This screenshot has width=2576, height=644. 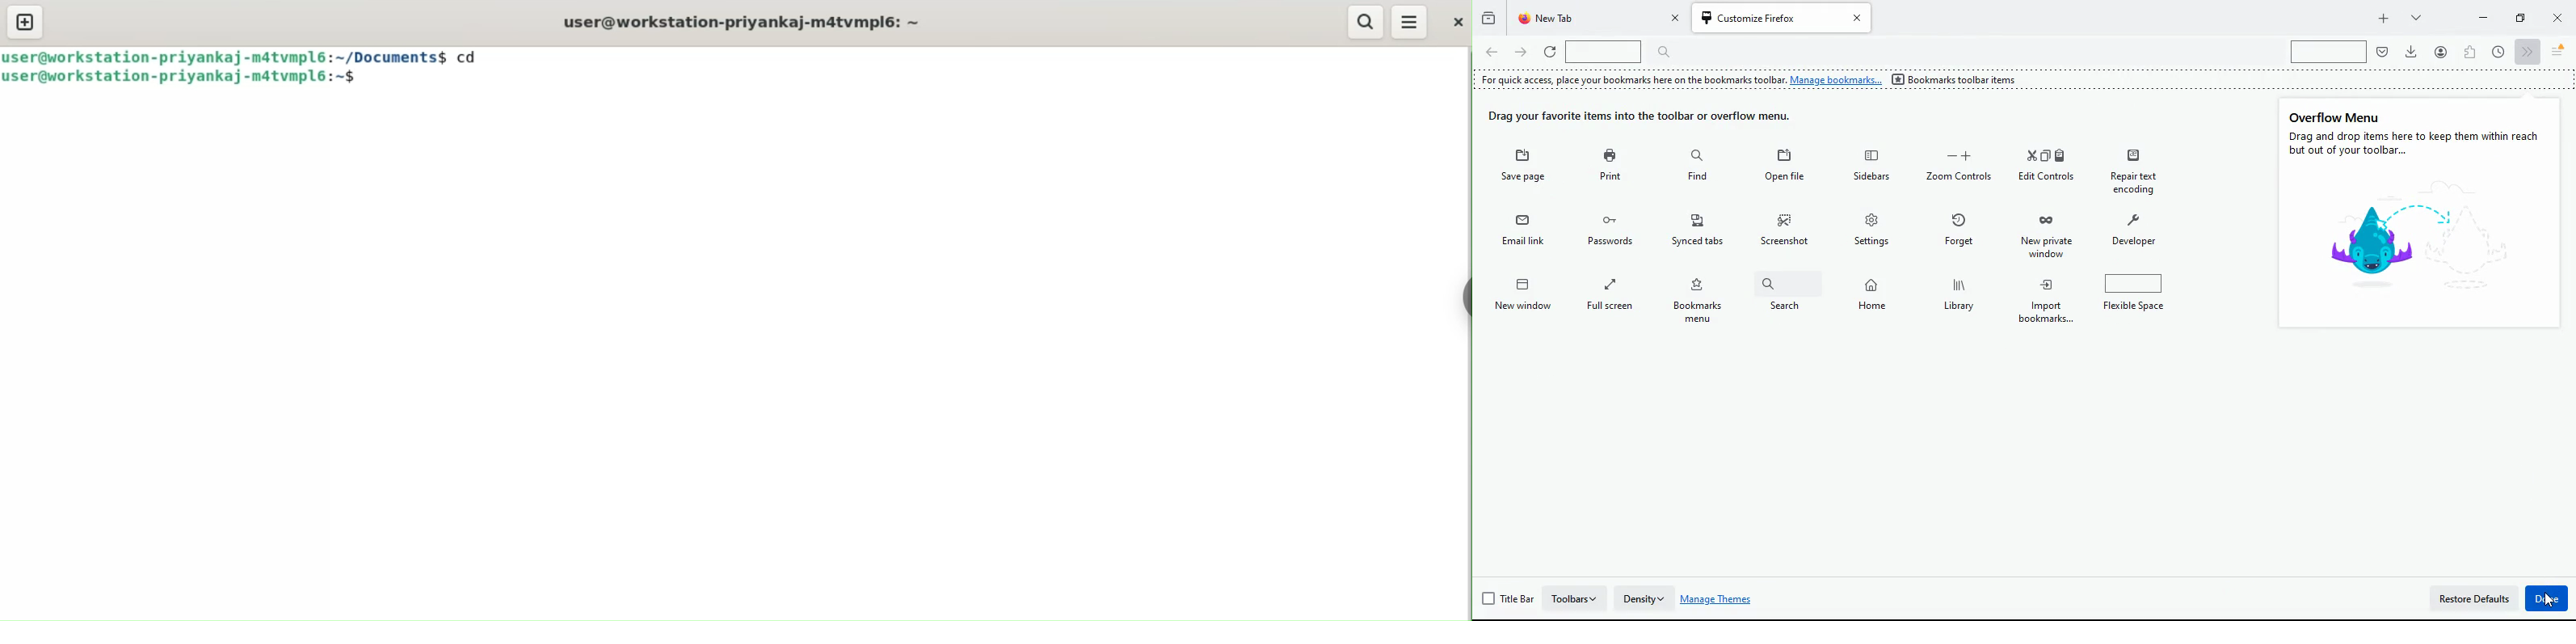 What do you see at coordinates (1871, 168) in the screenshot?
I see `open file` at bounding box center [1871, 168].